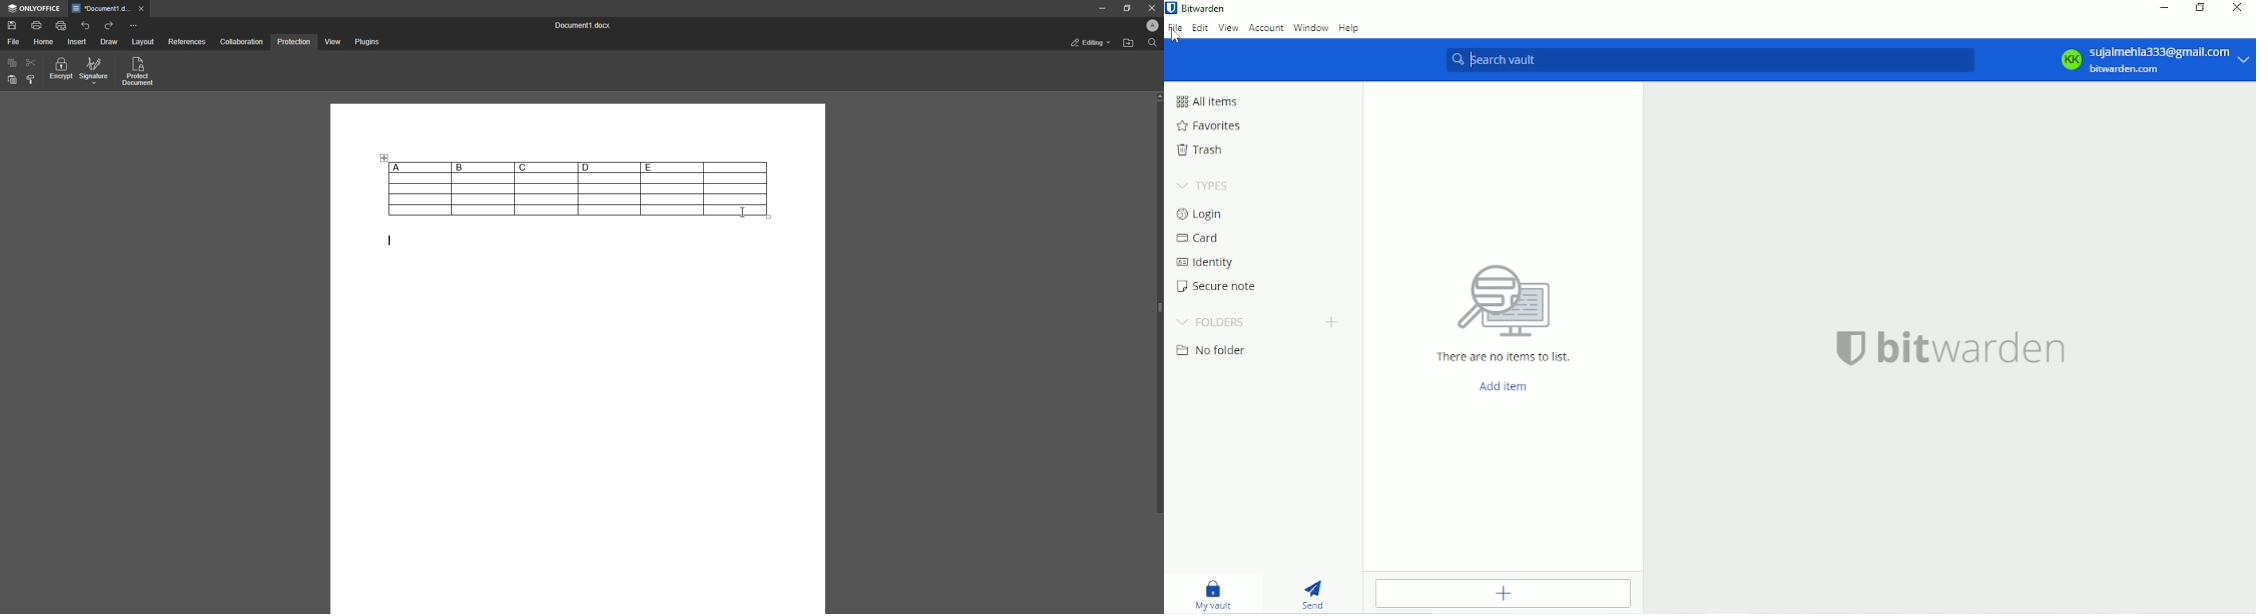  Describe the element at coordinates (1506, 387) in the screenshot. I see `Add item` at that location.